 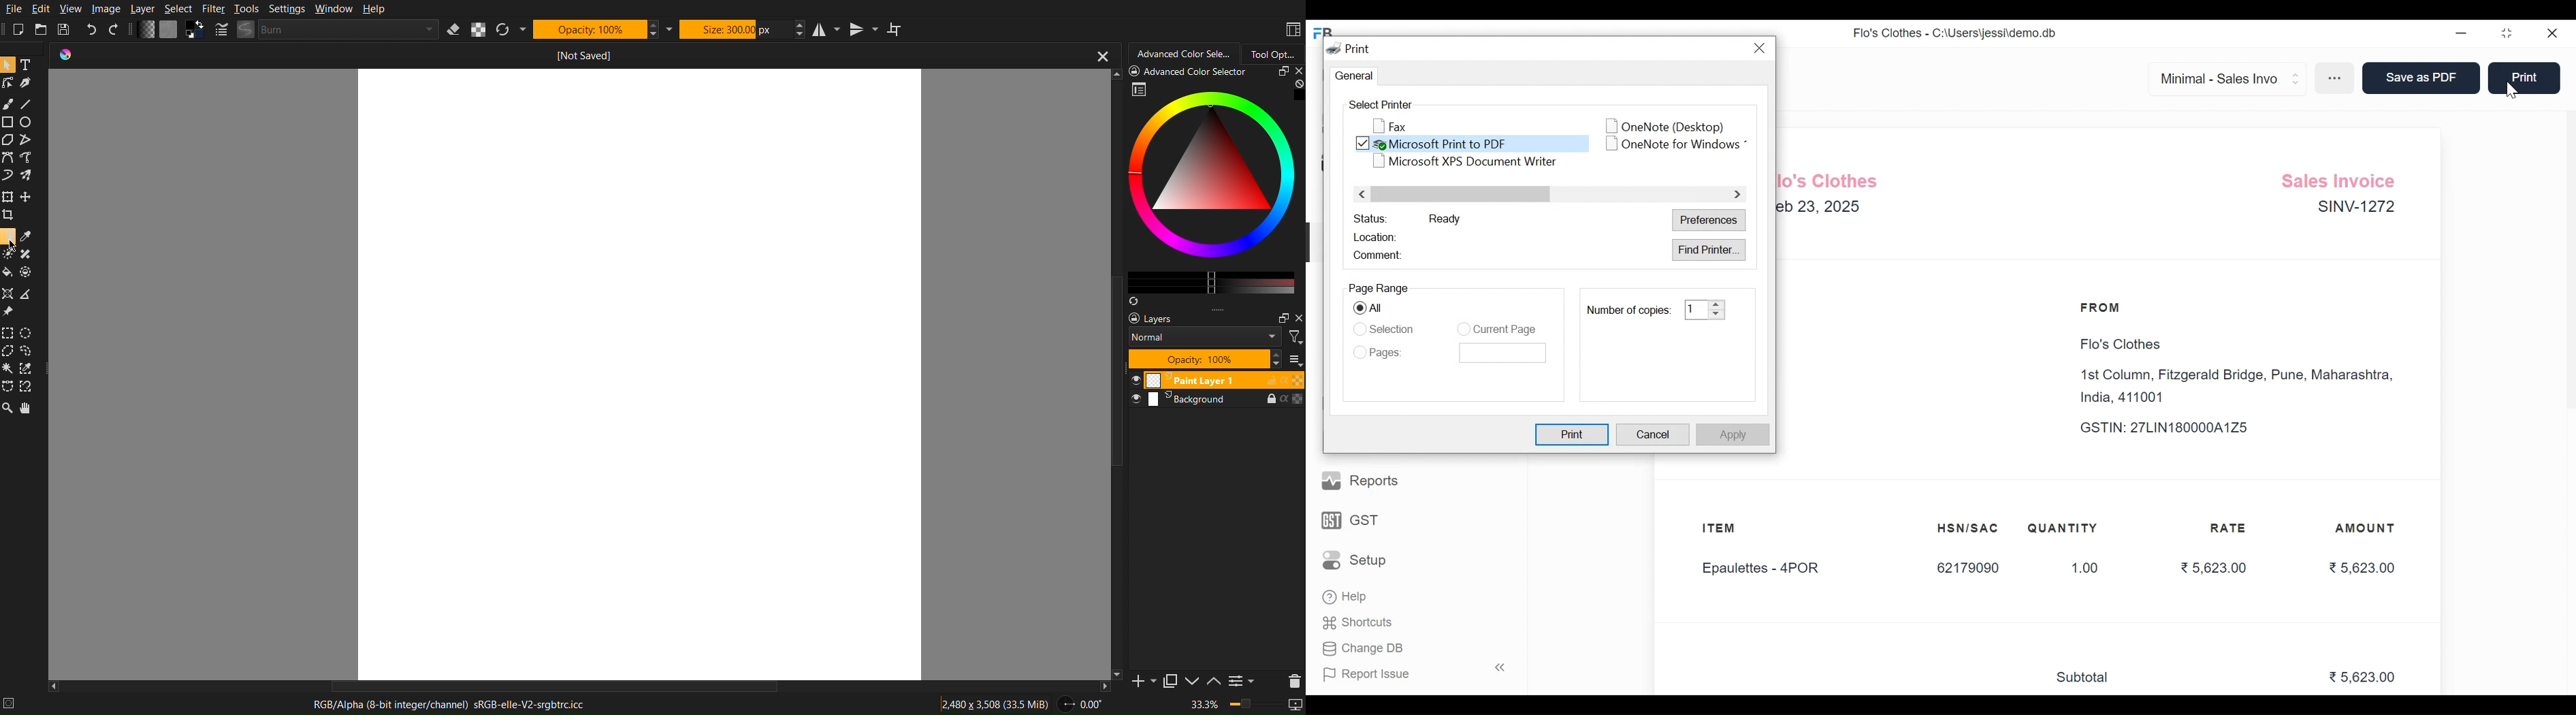 What do you see at coordinates (2078, 569) in the screenshot?
I see `1.00` at bounding box center [2078, 569].